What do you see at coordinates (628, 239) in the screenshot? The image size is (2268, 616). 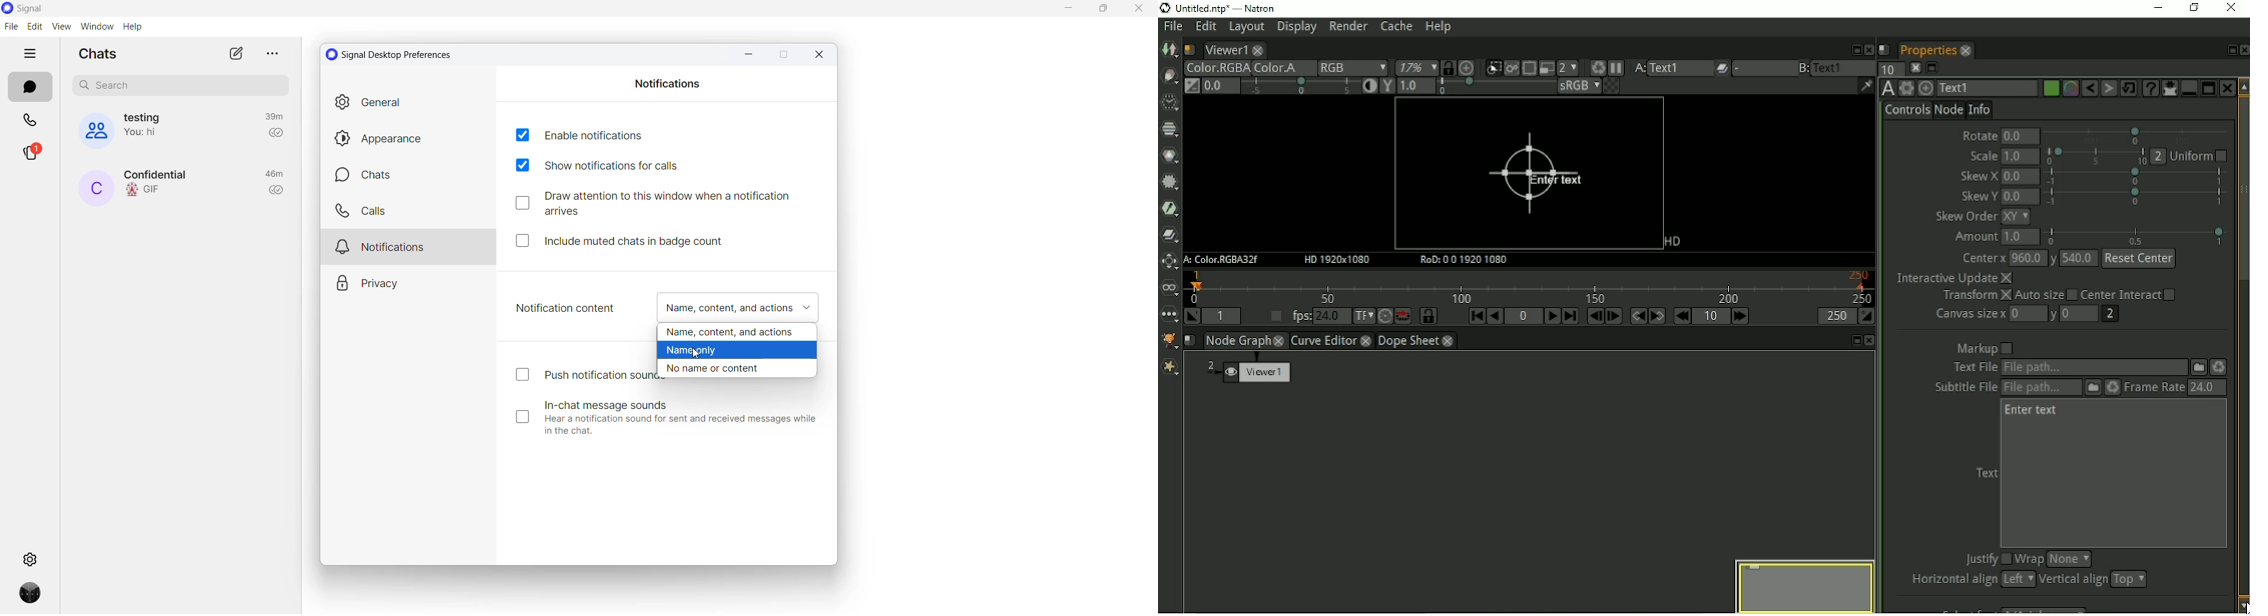 I see `include muted chats in badge count` at bounding box center [628, 239].